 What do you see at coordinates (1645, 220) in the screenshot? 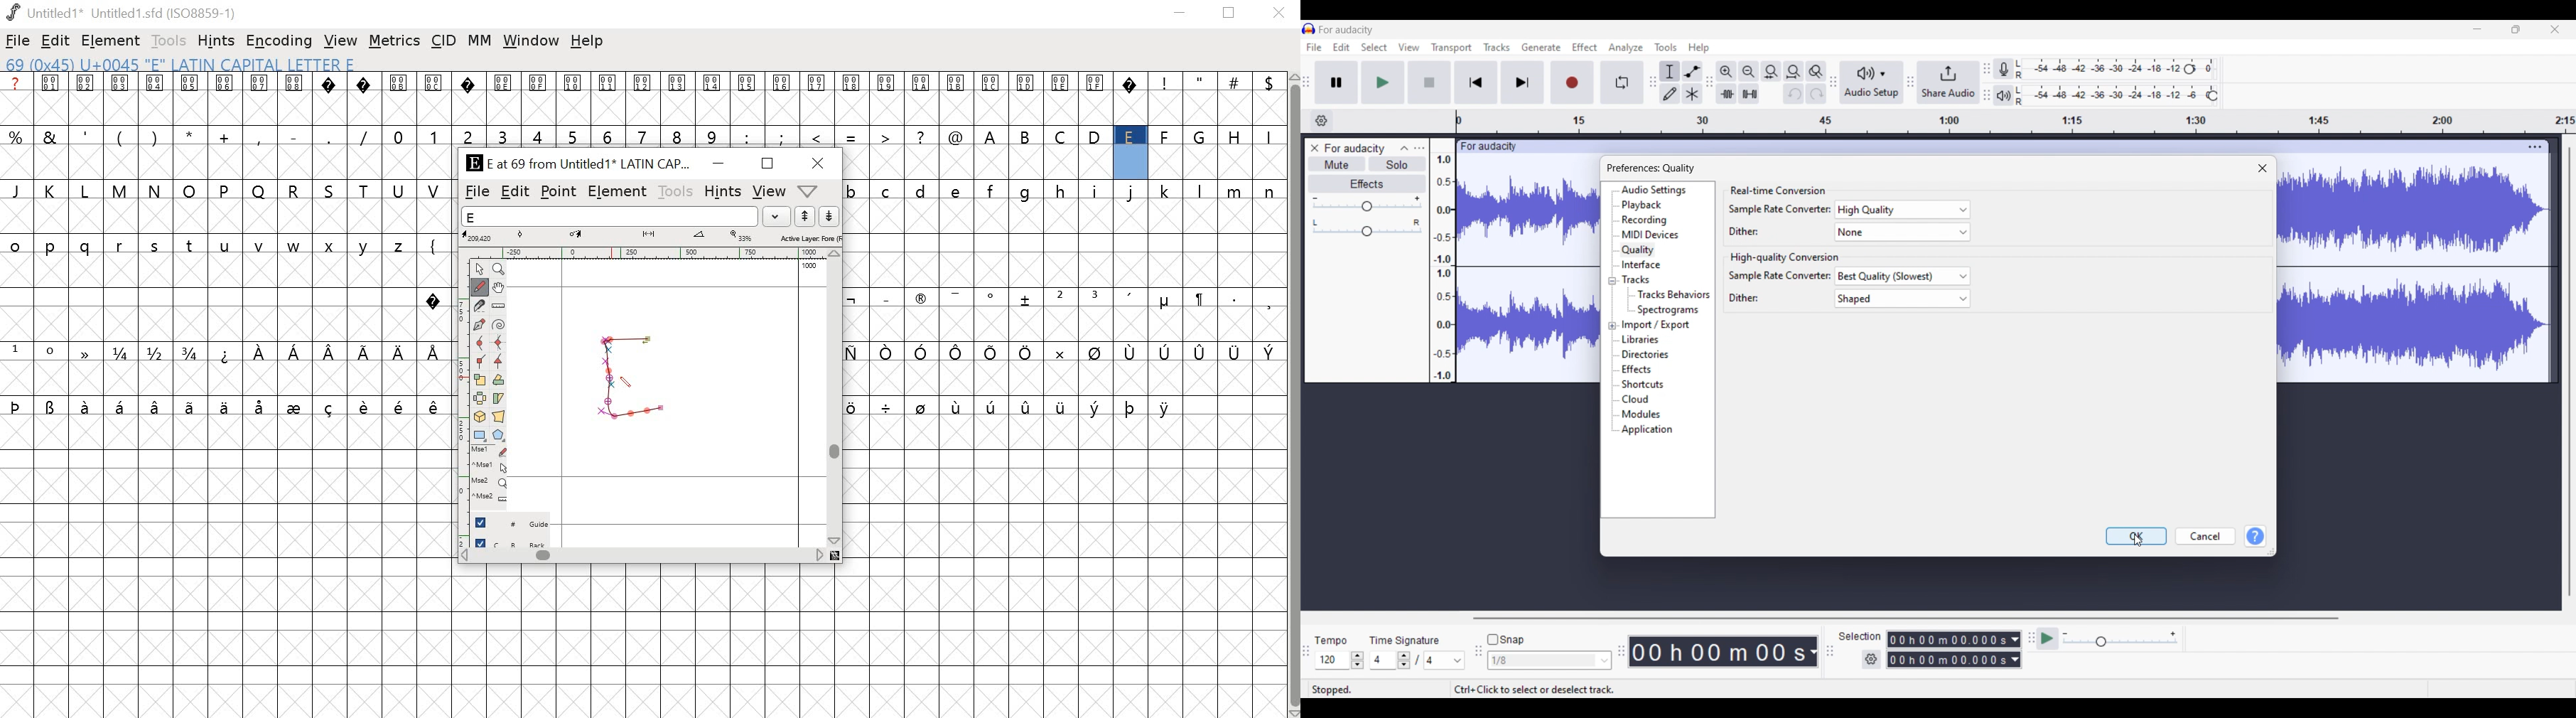
I see `Recording` at bounding box center [1645, 220].